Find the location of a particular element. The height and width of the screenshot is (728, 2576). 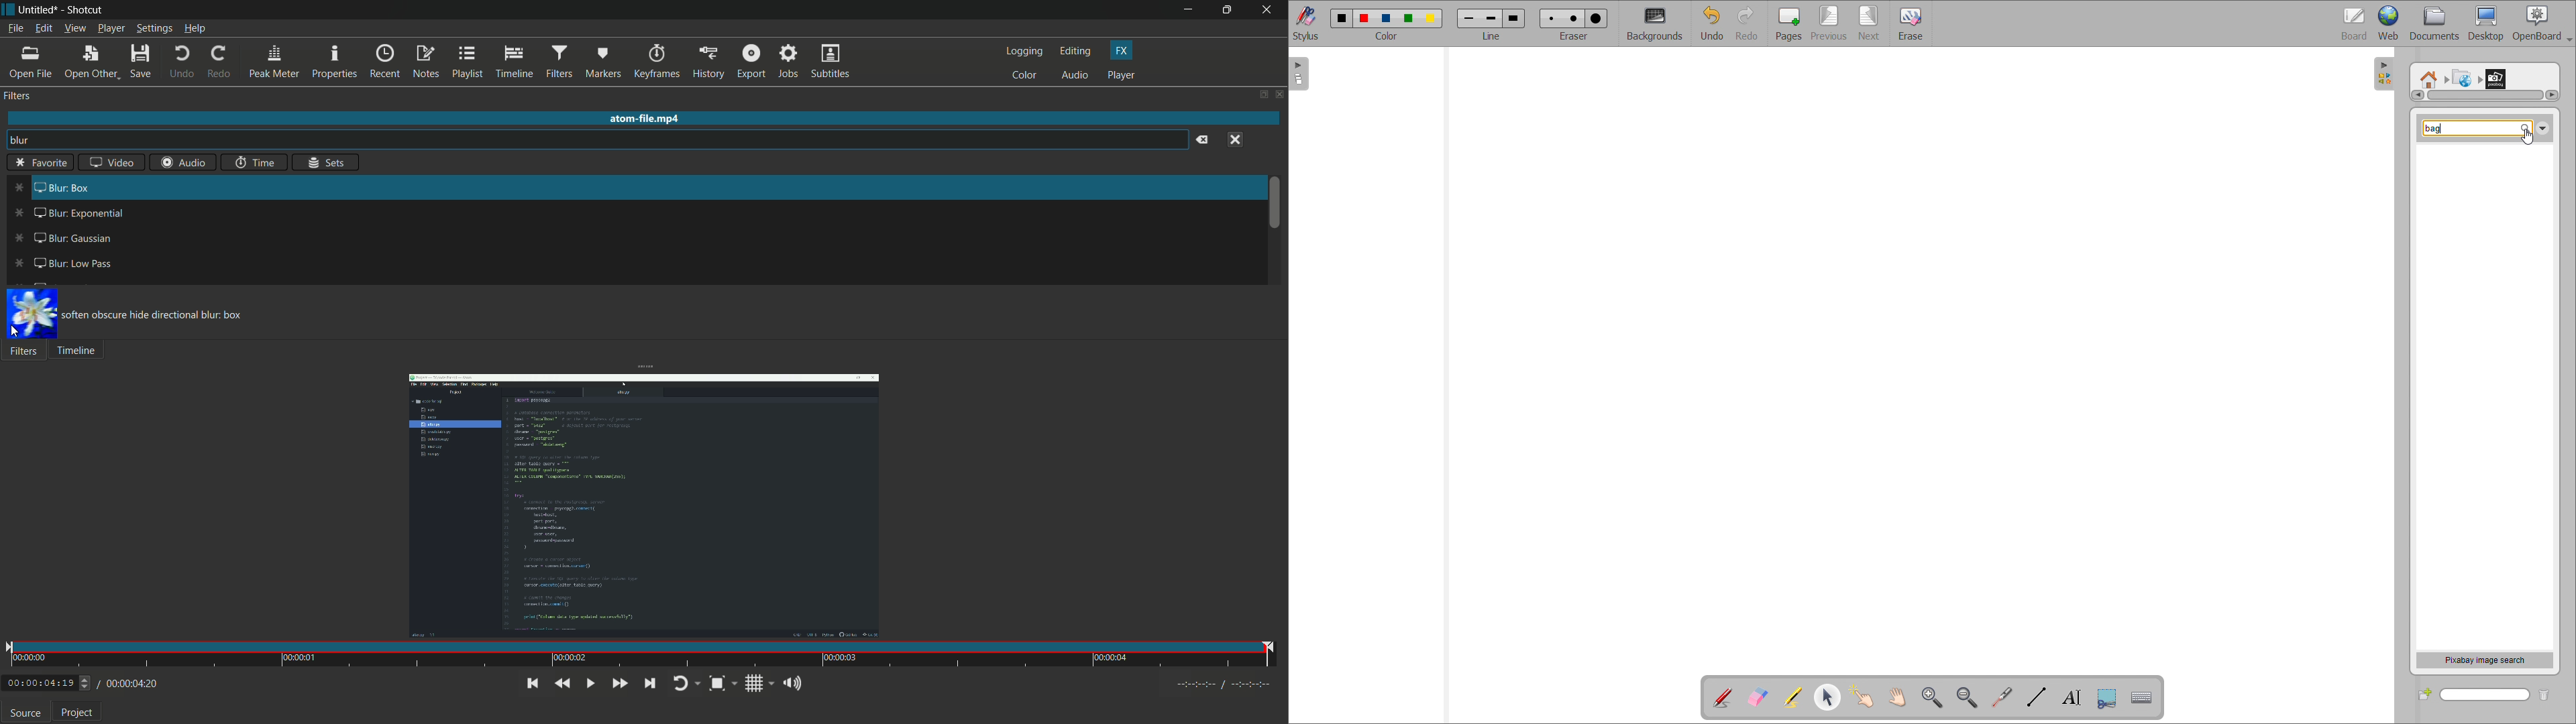

Timeline is located at coordinates (80, 352).